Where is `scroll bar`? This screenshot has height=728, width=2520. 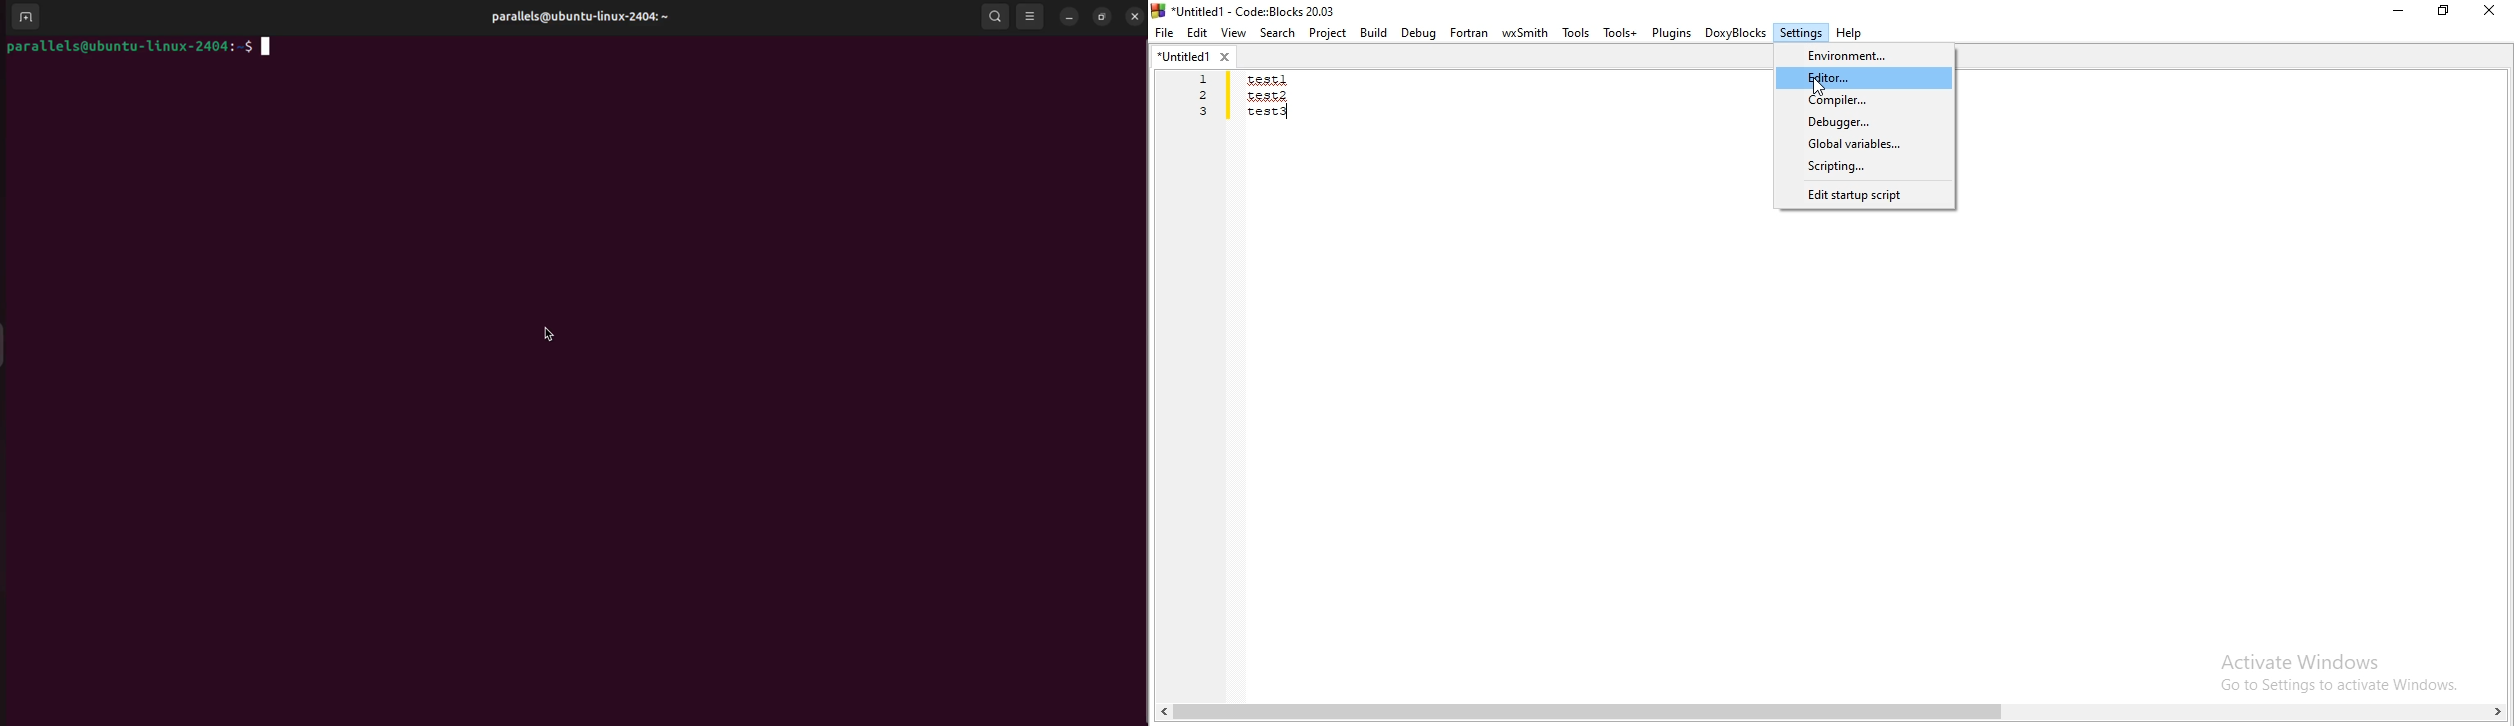 scroll bar is located at coordinates (1831, 714).